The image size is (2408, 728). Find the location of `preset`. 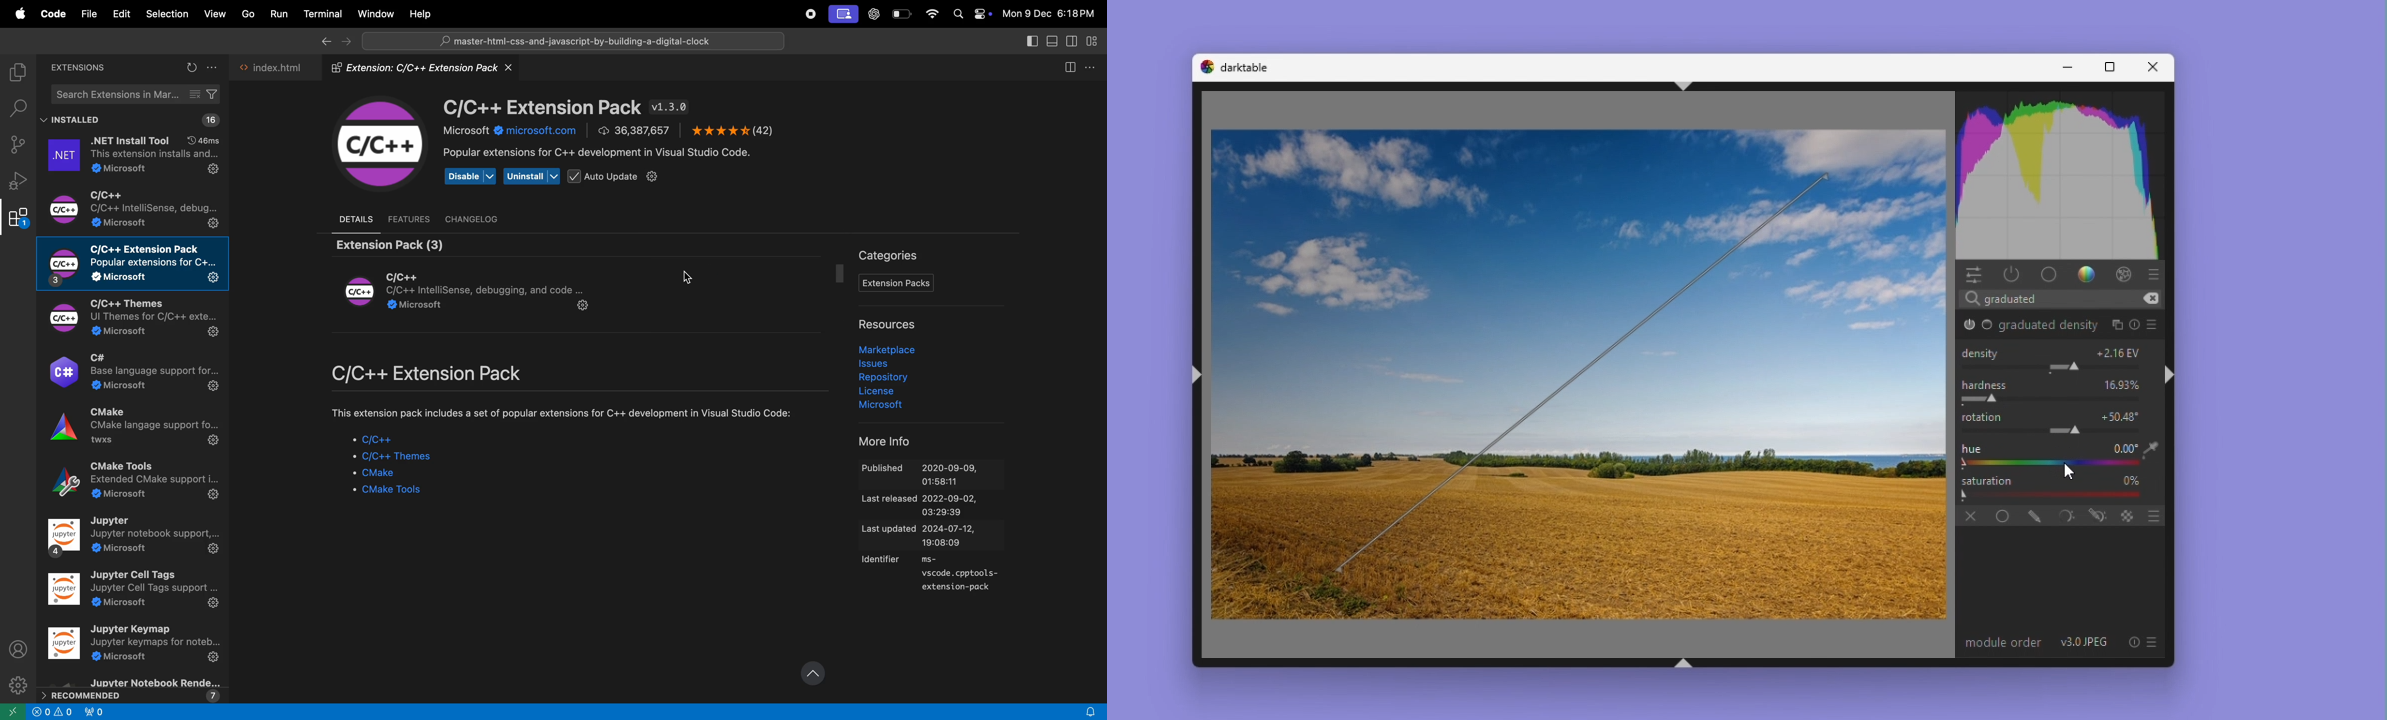

preset is located at coordinates (2155, 324).